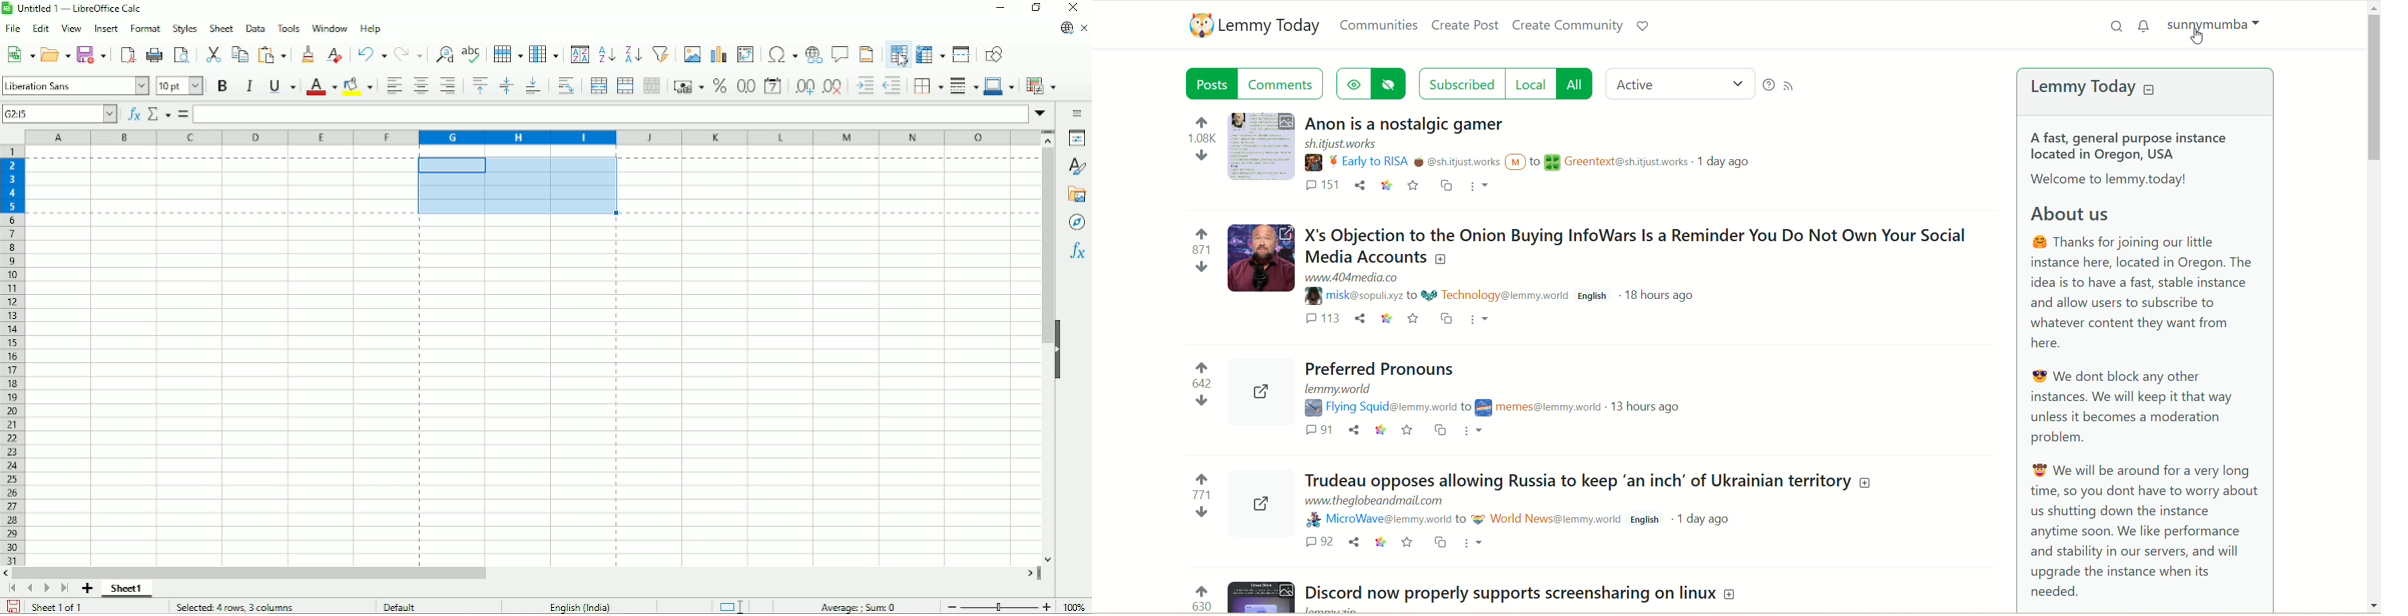 The width and height of the screenshot is (2408, 616). Describe the element at coordinates (625, 85) in the screenshot. I see `Merge cells` at that location.